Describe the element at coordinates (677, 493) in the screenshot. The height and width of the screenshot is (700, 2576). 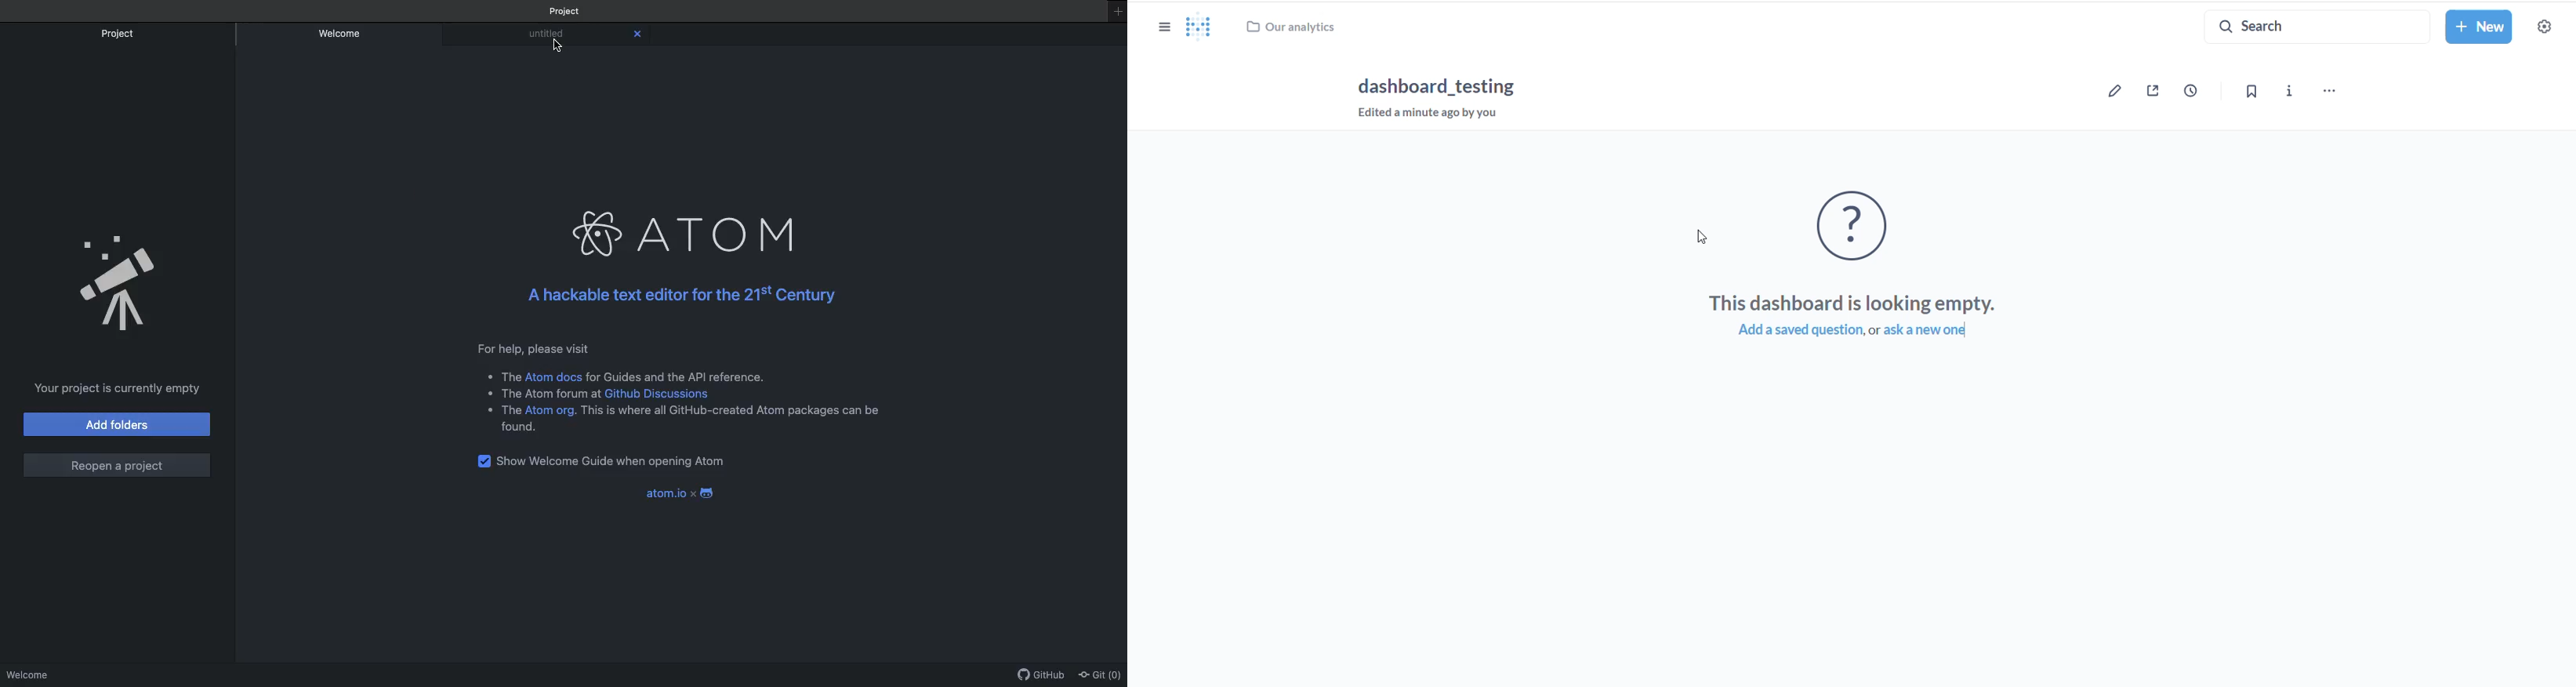
I see `Atom.ioxanroid` at that location.